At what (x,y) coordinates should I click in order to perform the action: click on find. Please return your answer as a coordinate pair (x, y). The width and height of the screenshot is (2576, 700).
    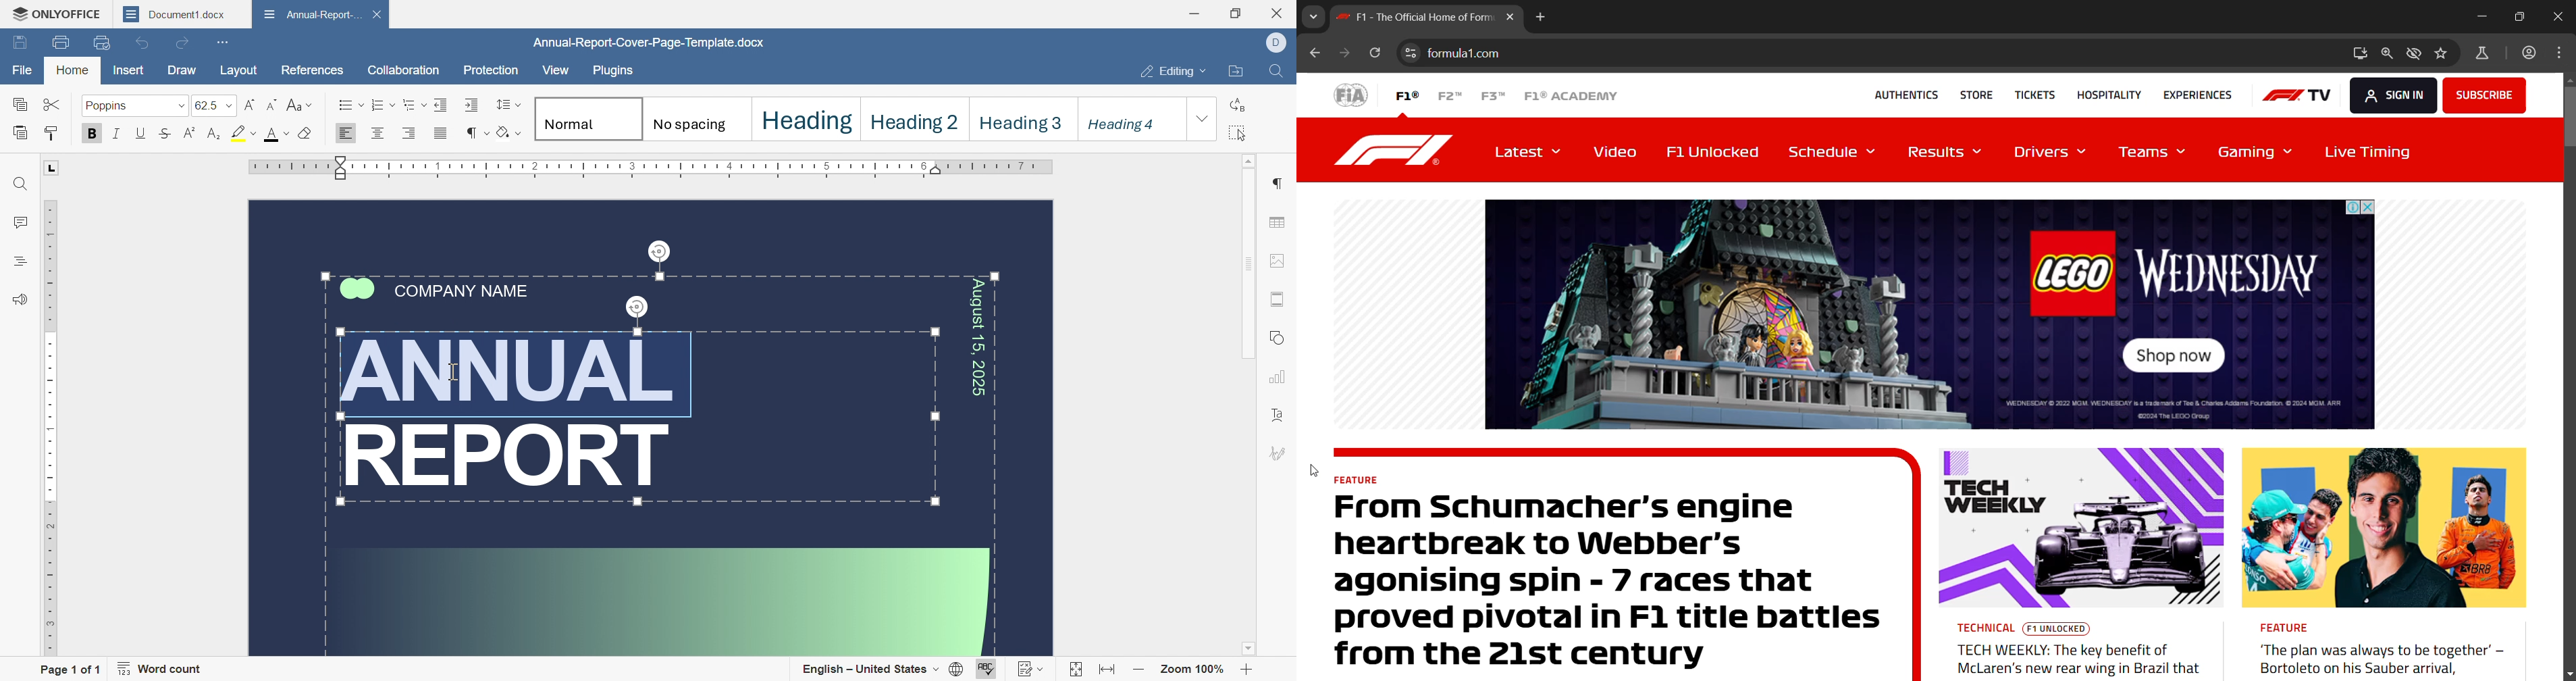
    Looking at the image, I should click on (1278, 72).